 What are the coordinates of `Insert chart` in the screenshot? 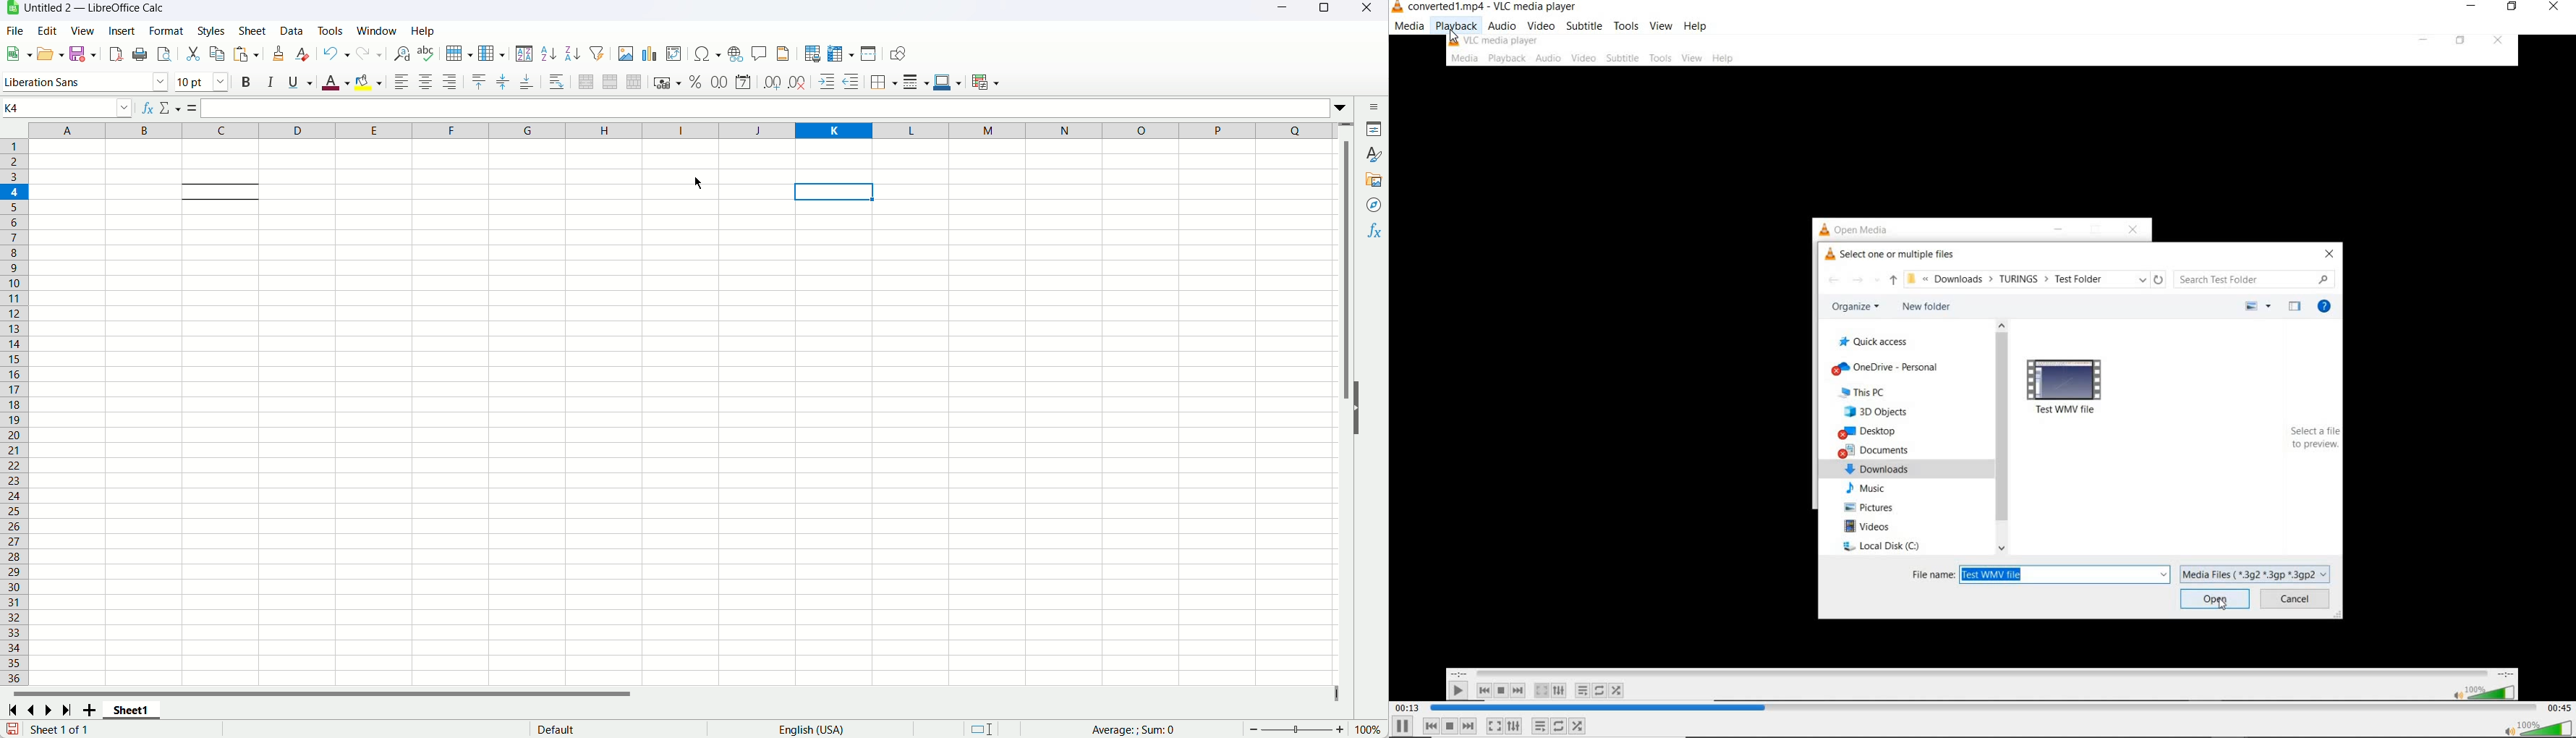 It's located at (650, 54).